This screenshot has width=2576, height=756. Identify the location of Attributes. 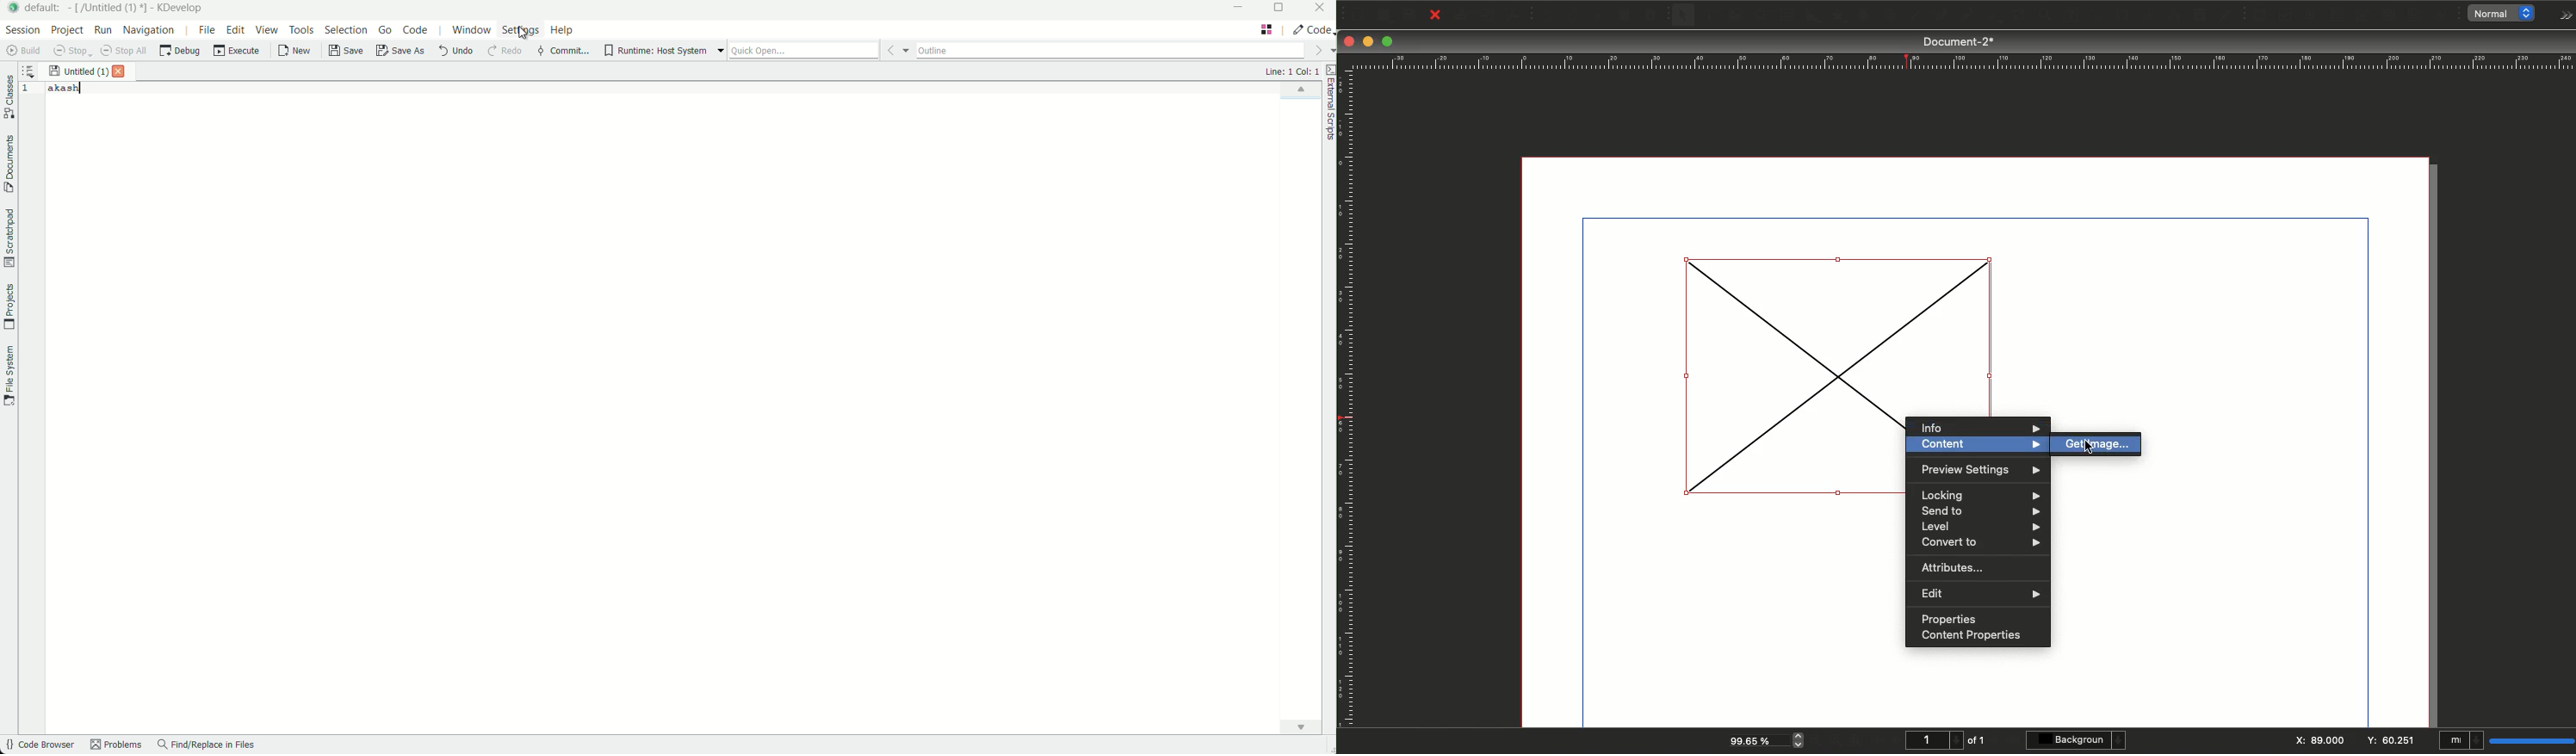
(1955, 566).